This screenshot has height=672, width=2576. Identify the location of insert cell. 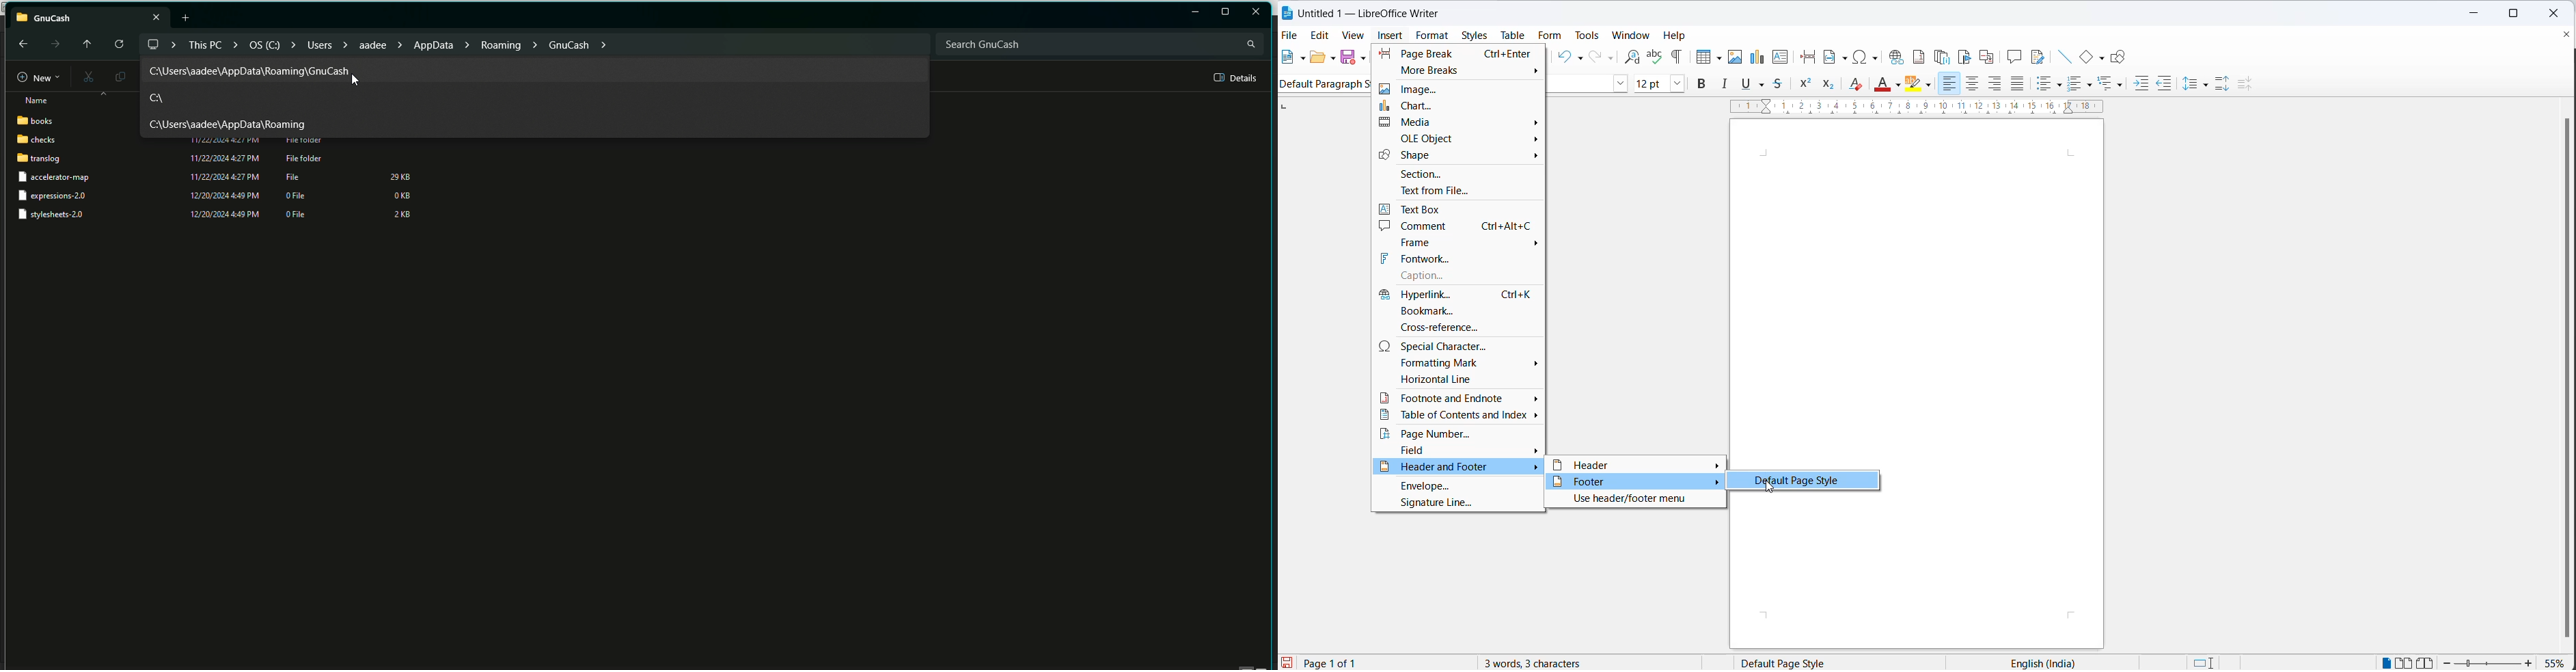
(1701, 57).